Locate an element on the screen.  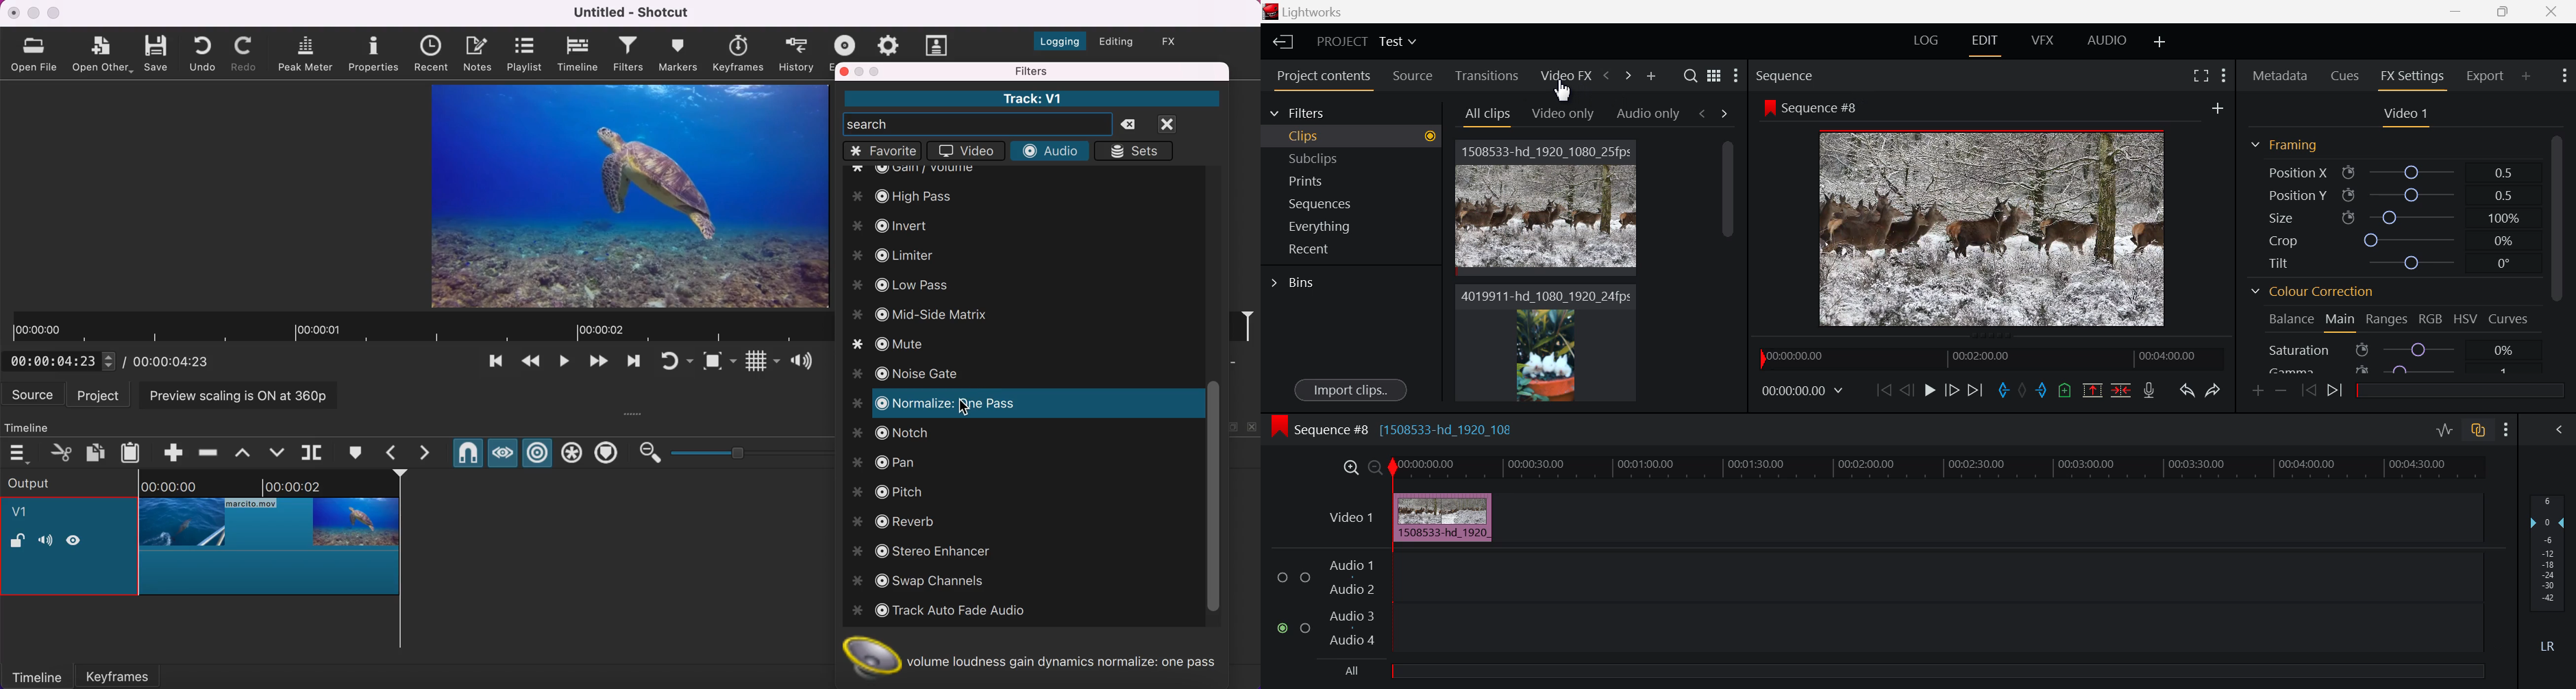
cut is located at coordinates (62, 452).